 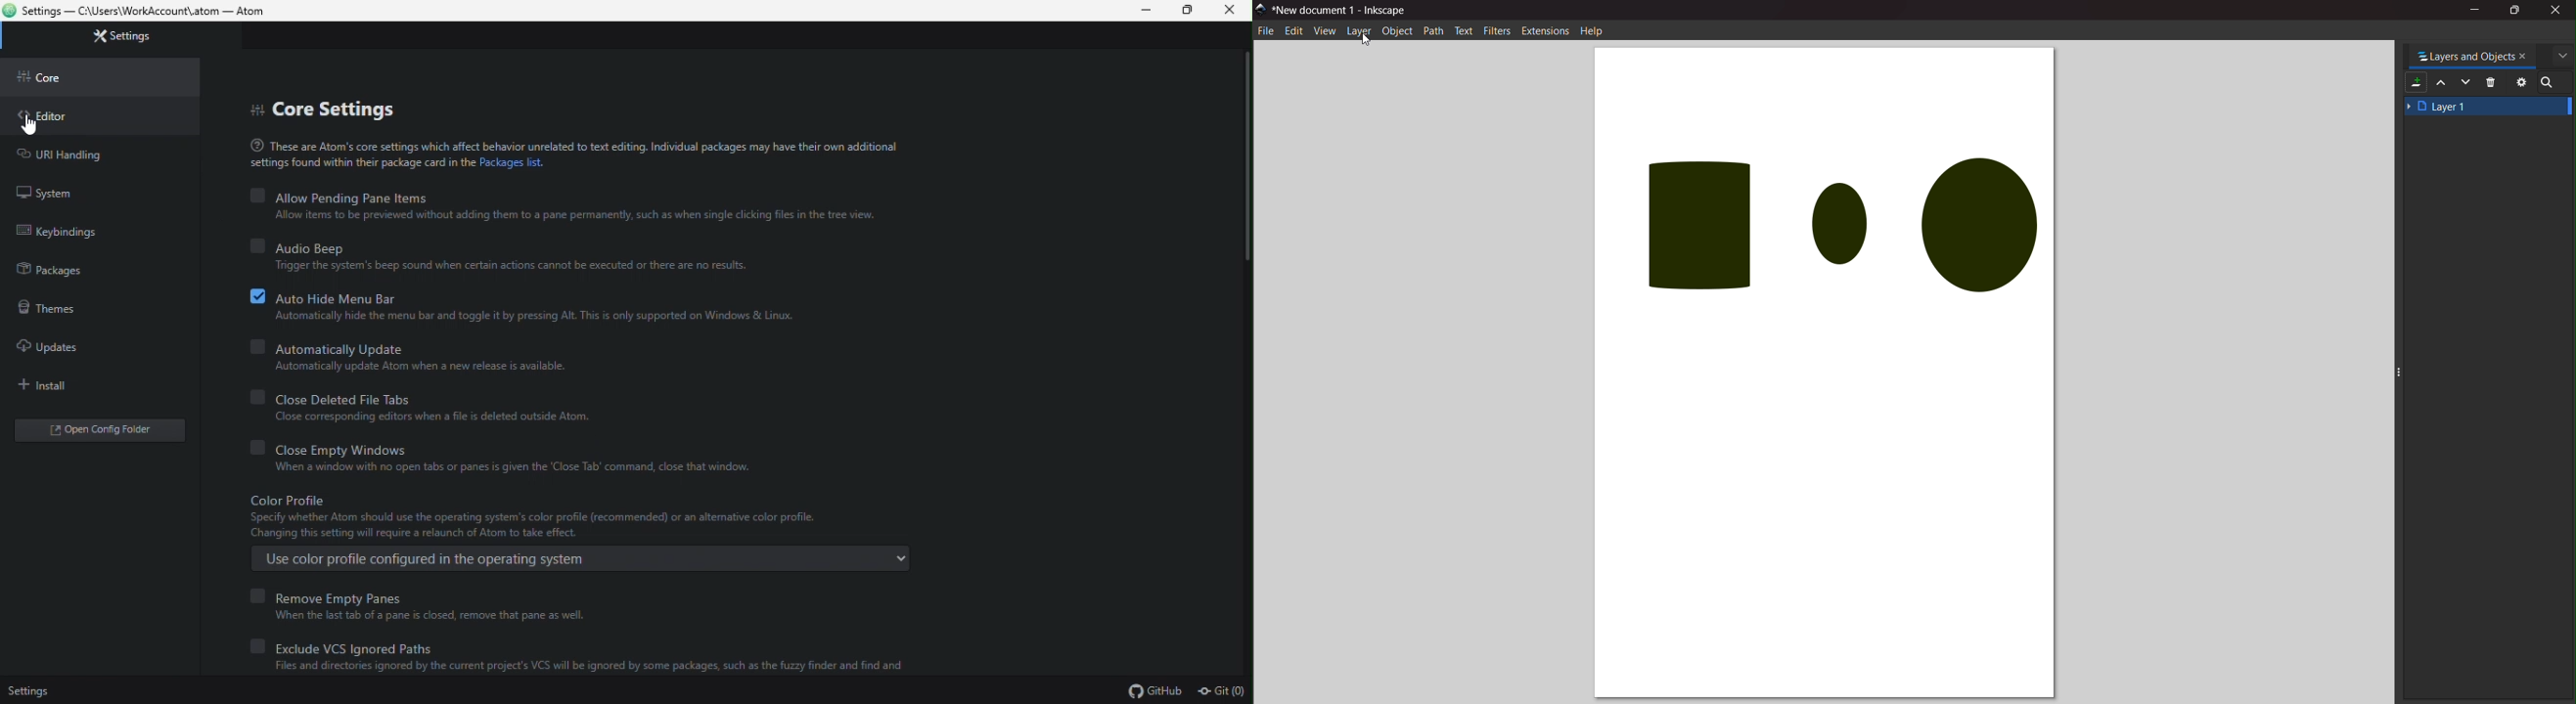 What do you see at coordinates (327, 111) in the screenshot?
I see `Core setting` at bounding box center [327, 111].